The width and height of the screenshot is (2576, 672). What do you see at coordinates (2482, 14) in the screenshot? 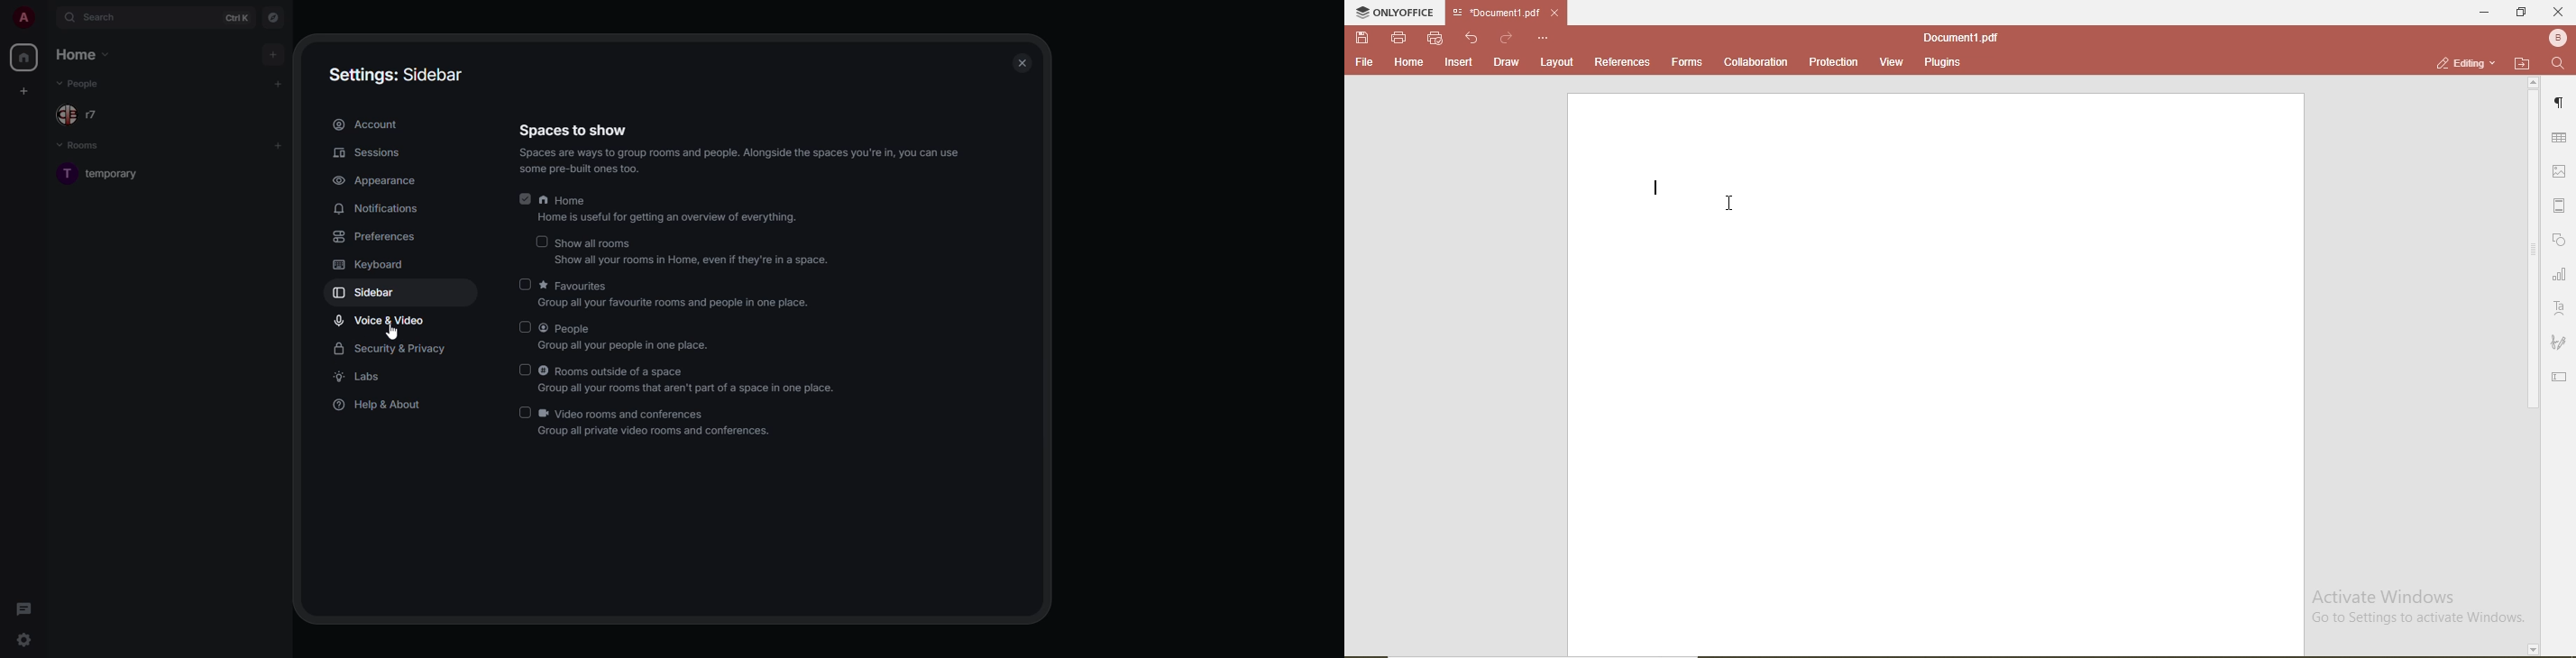
I see `minimise` at bounding box center [2482, 14].